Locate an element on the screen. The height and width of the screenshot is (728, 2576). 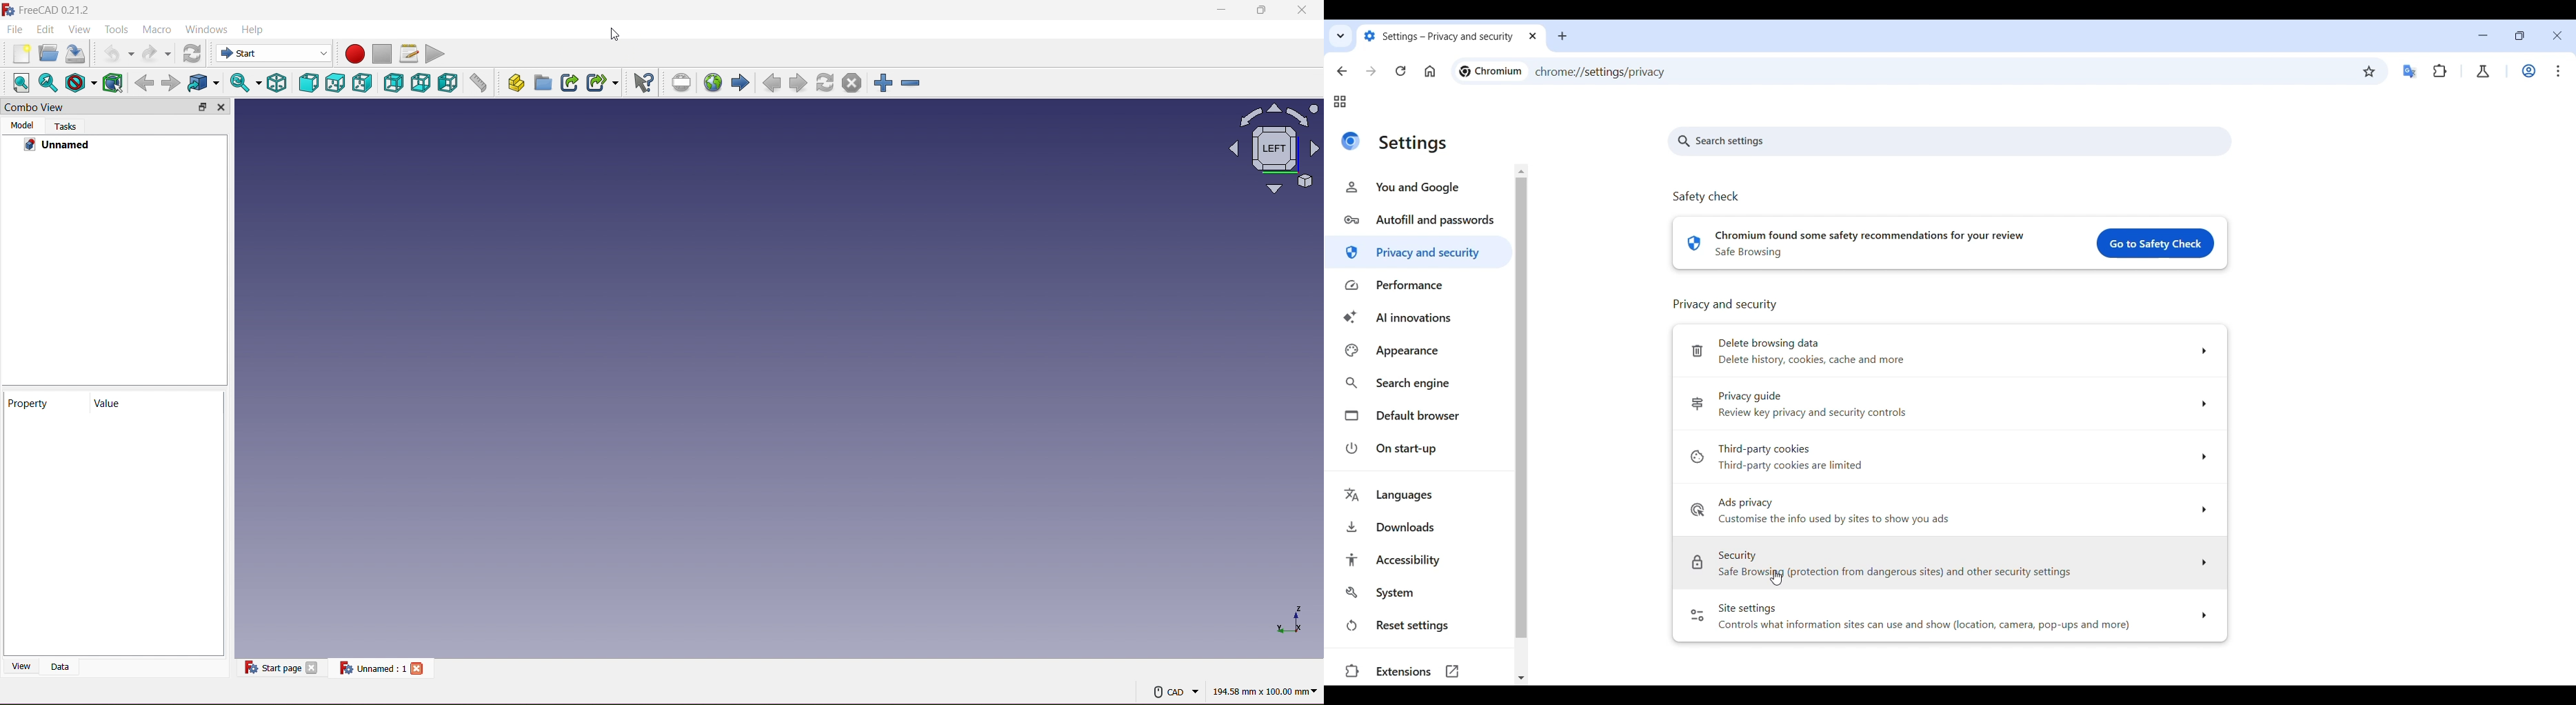
Add new tab is located at coordinates (1563, 36).